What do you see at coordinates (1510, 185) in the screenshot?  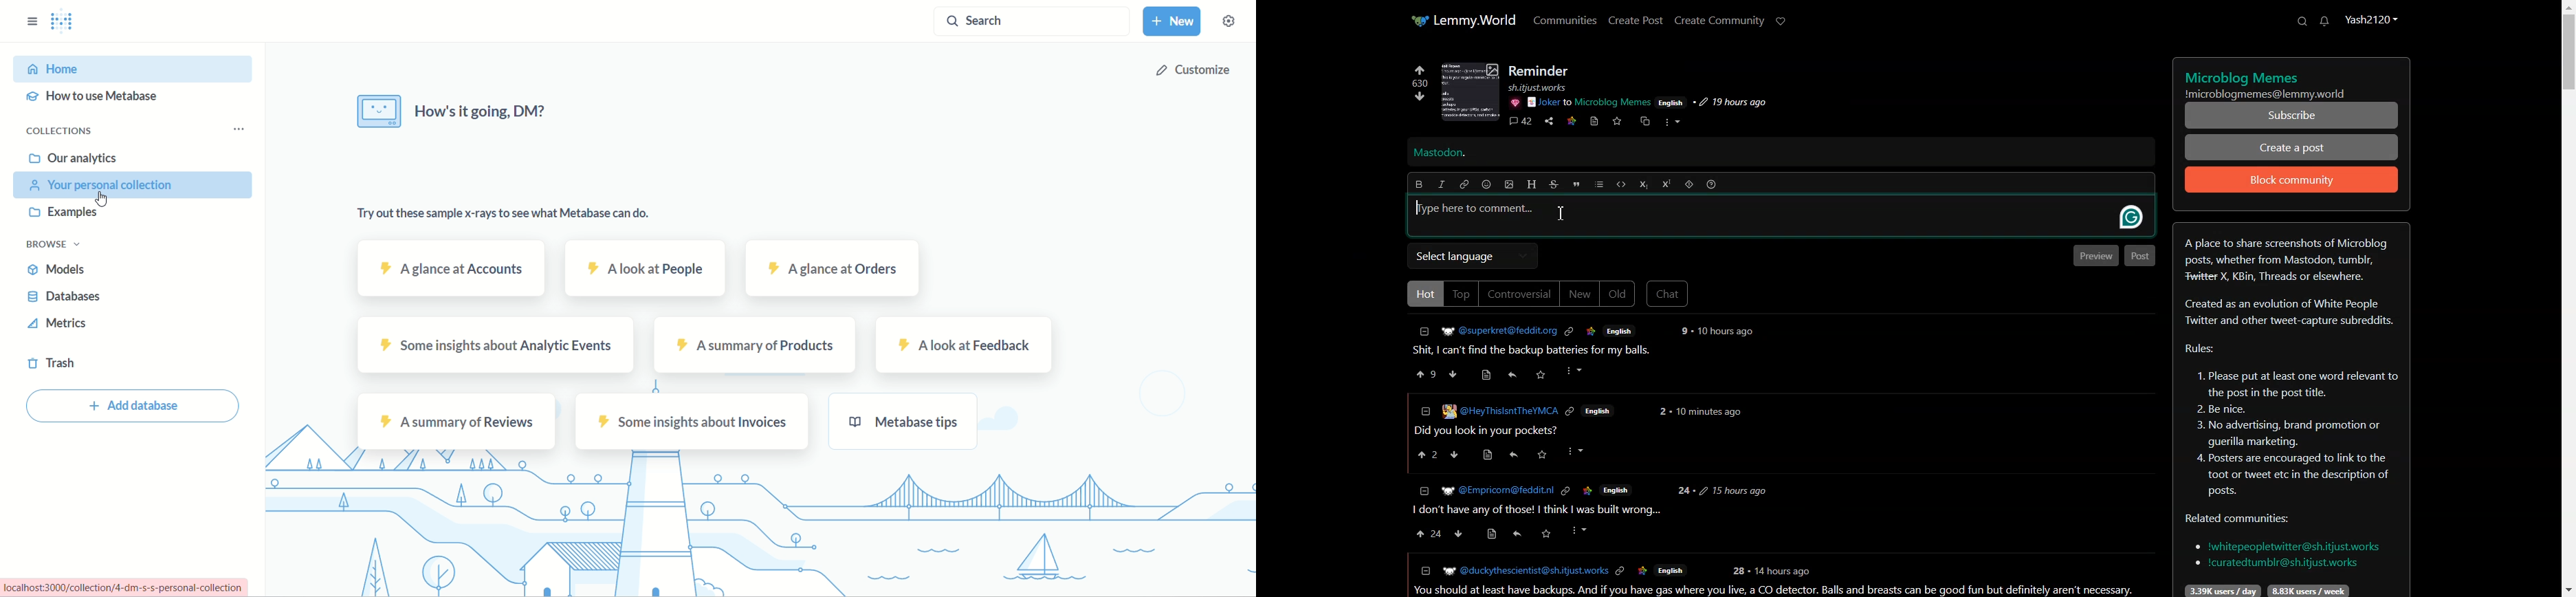 I see `Insert picture` at bounding box center [1510, 185].